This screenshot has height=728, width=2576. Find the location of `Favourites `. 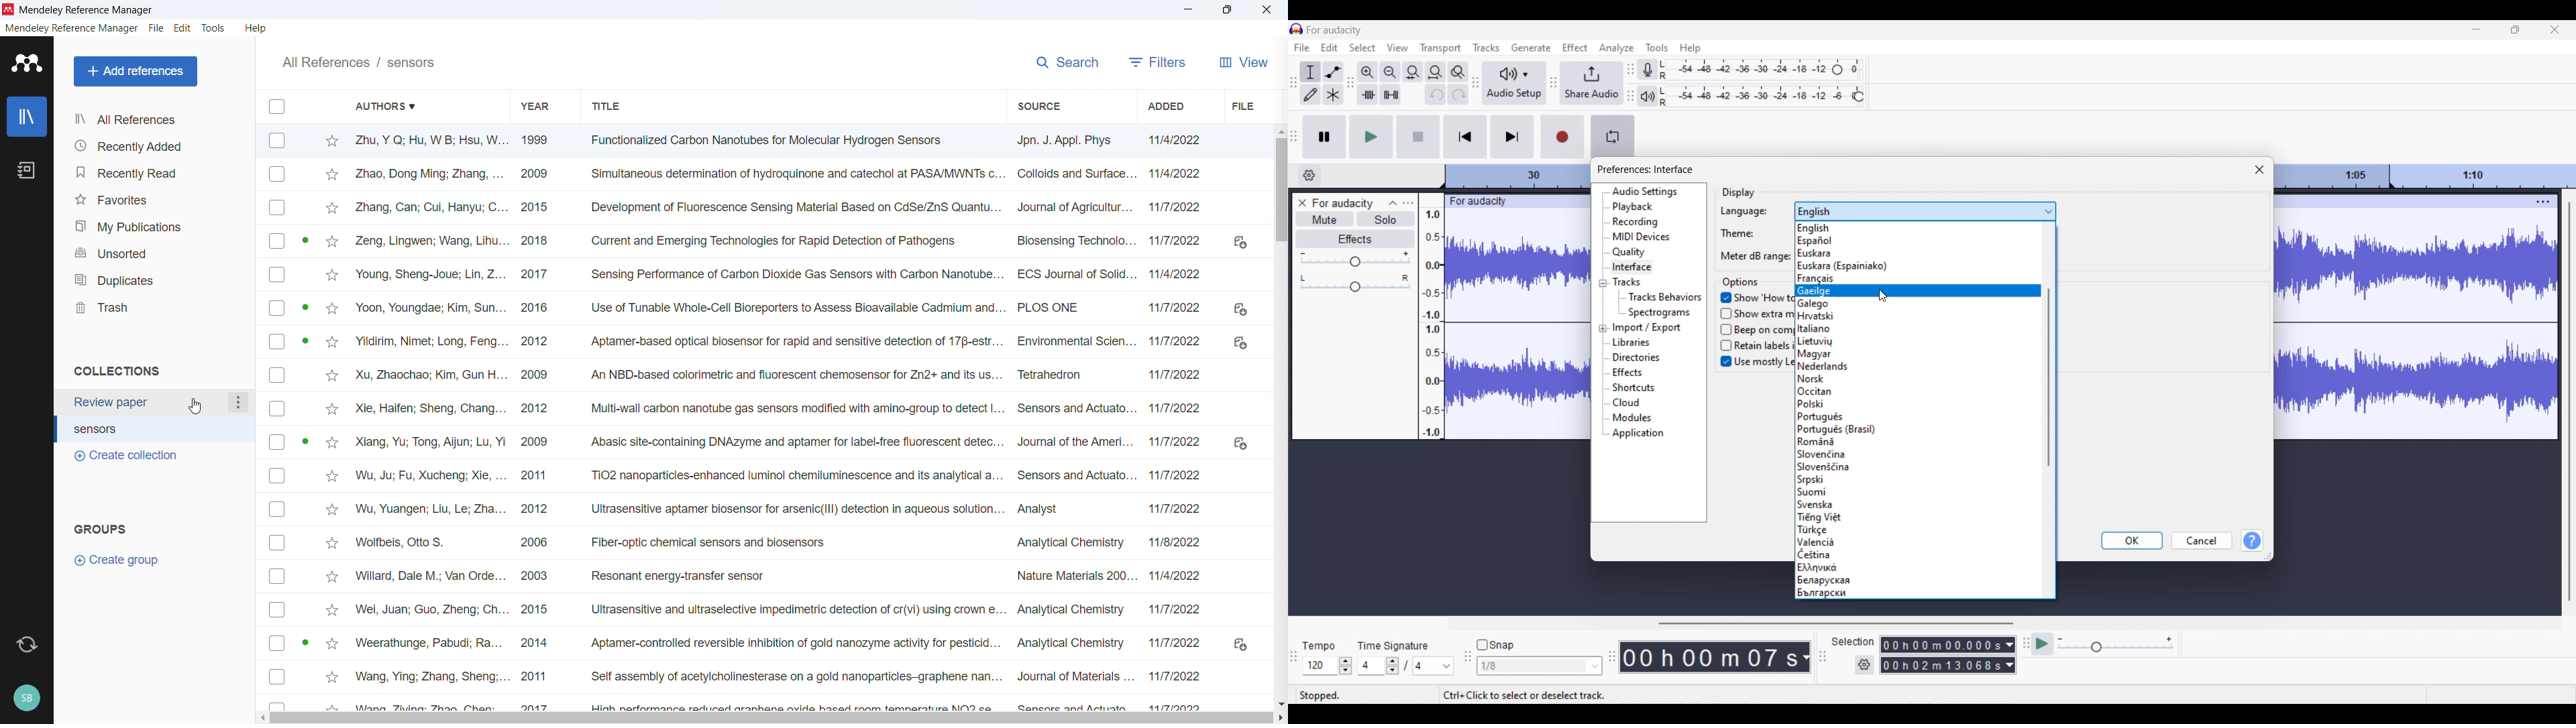

Favourites  is located at coordinates (157, 200).